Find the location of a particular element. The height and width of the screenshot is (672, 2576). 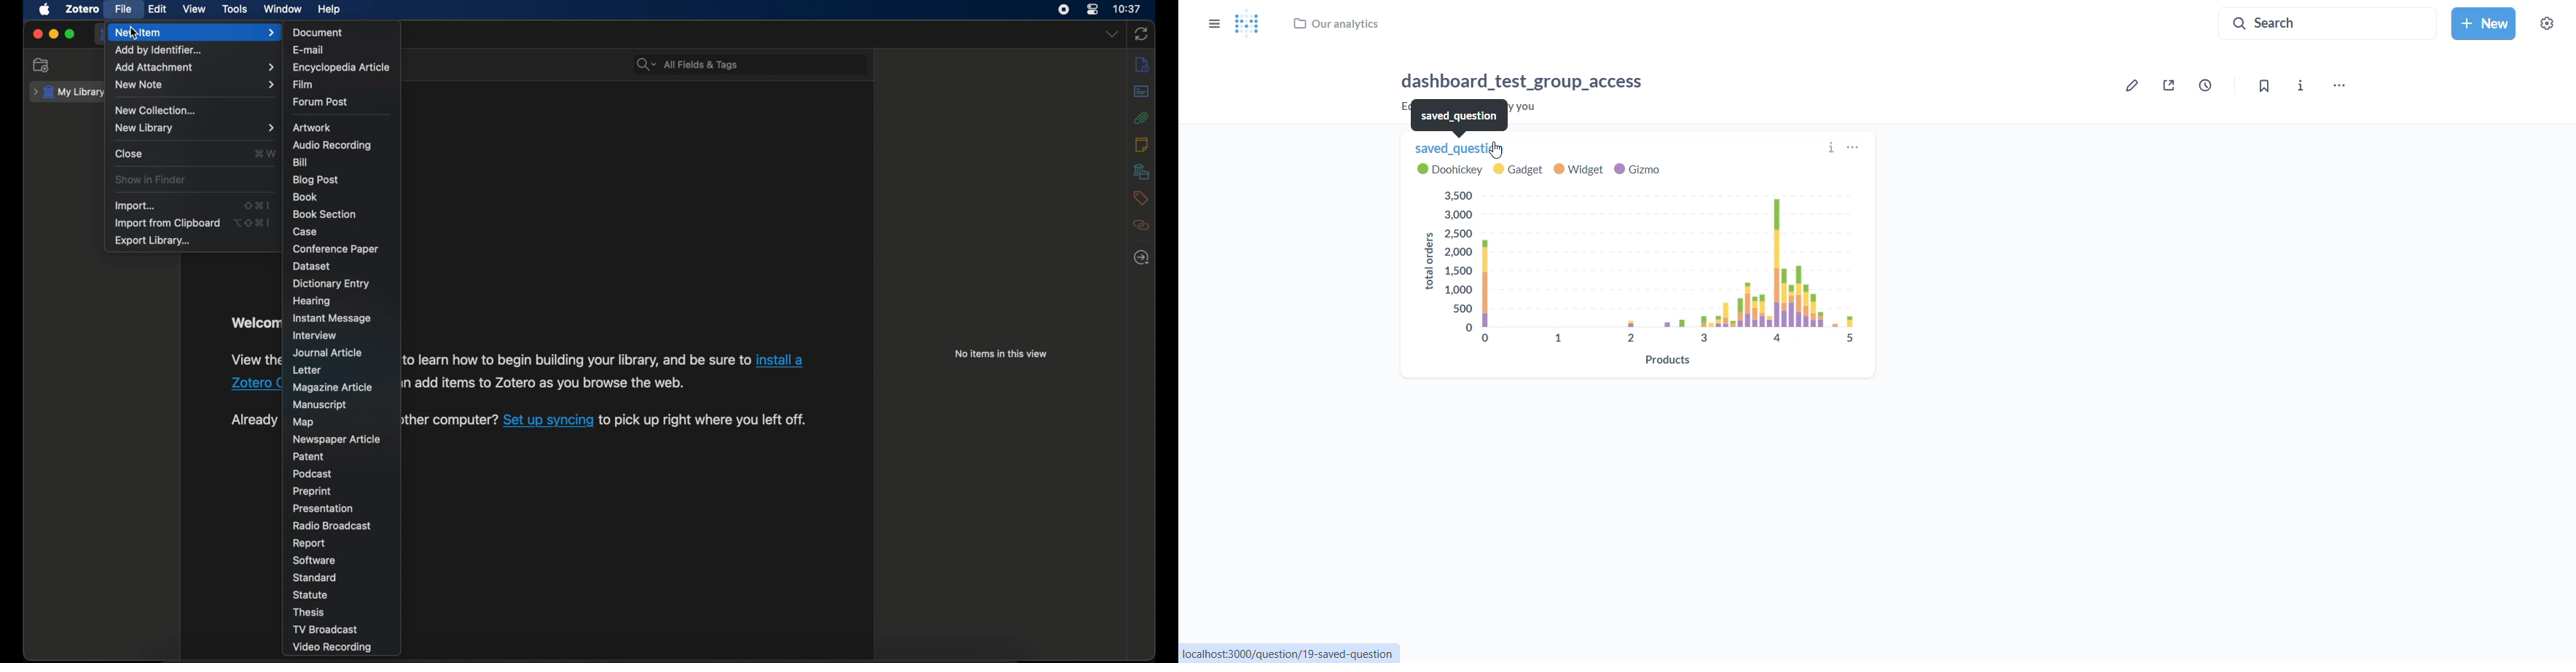

patent is located at coordinates (307, 456).